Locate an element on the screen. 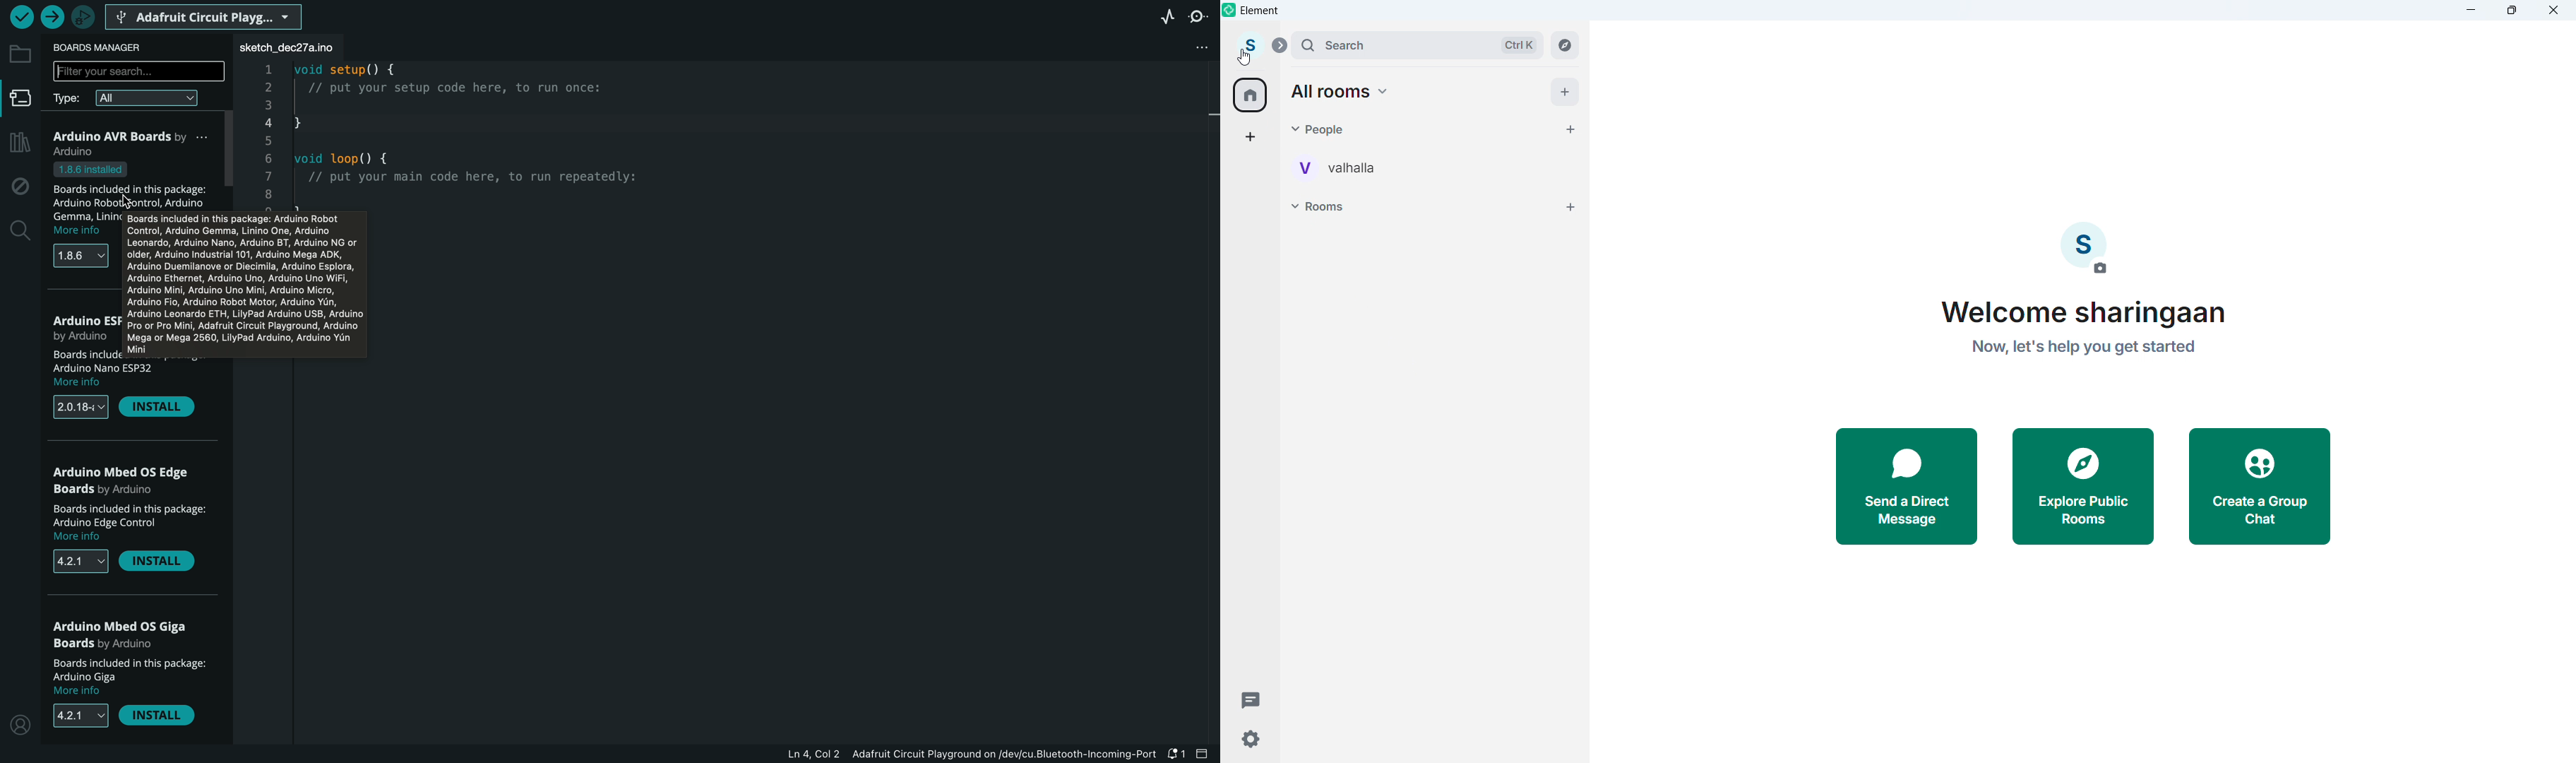 The height and width of the screenshot is (784, 2576). Settings  is located at coordinates (1250, 740).